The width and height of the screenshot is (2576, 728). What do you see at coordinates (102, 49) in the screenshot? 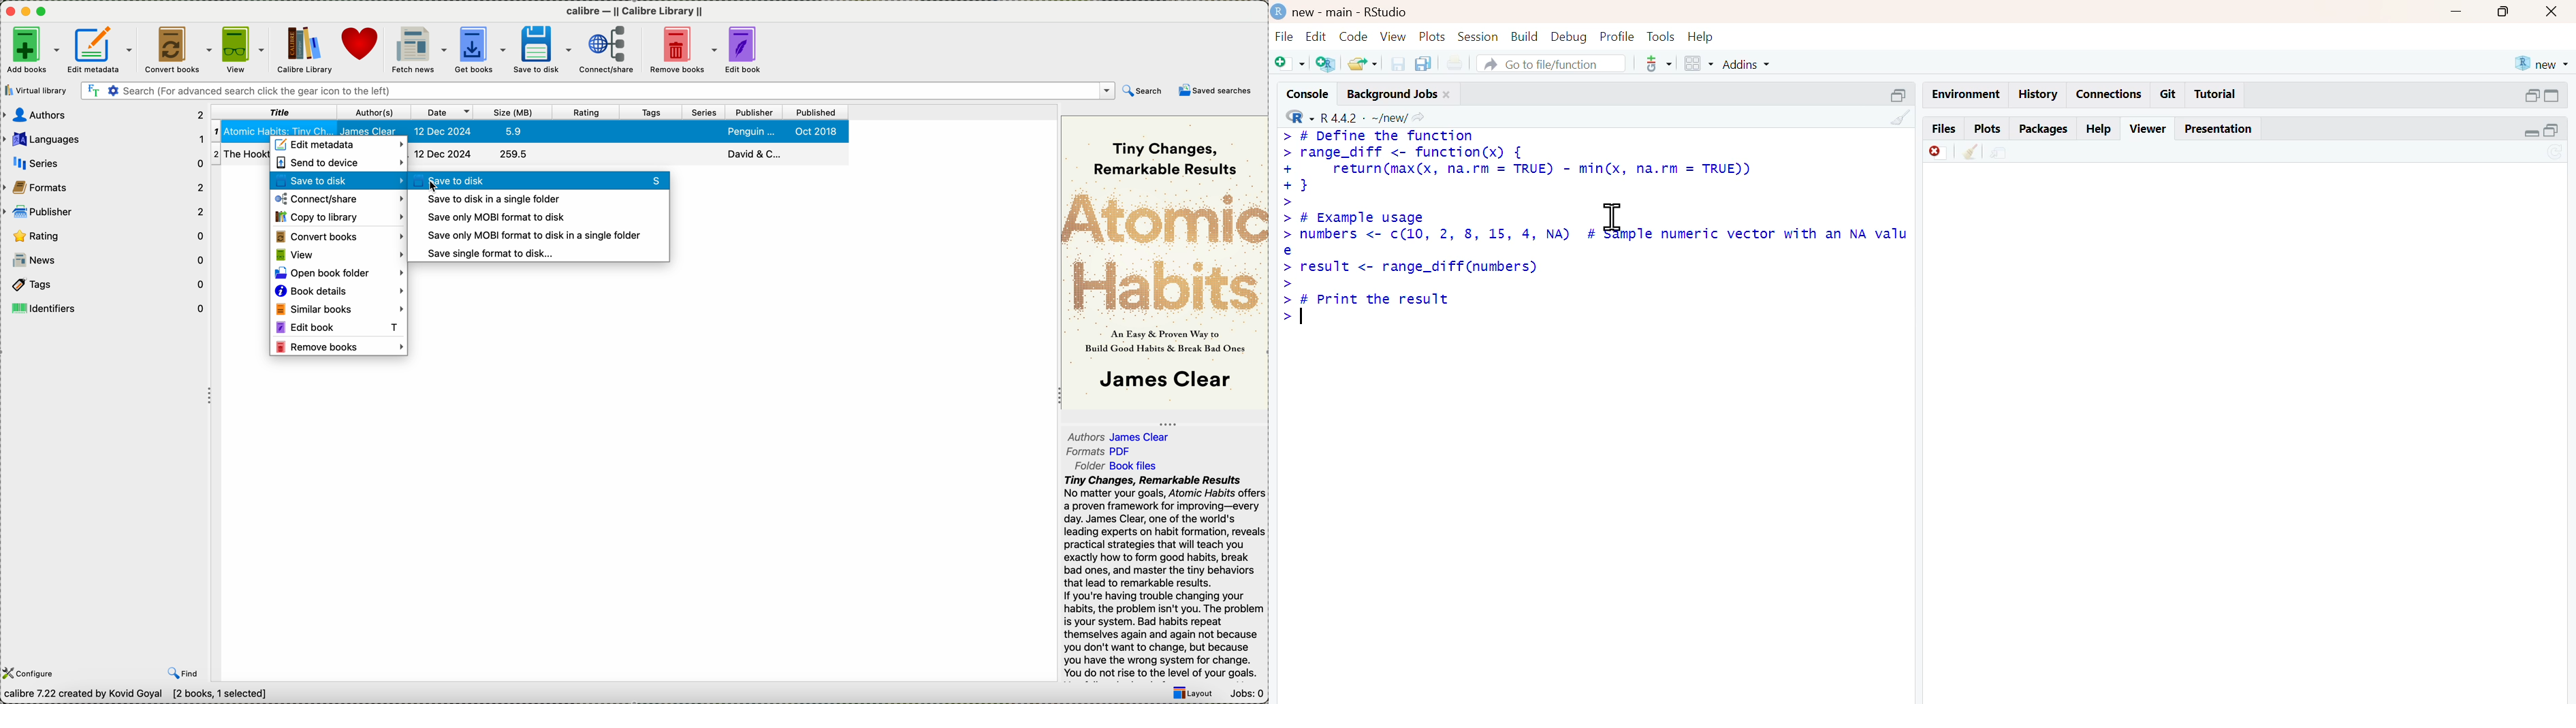
I see `edit metadata` at bounding box center [102, 49].